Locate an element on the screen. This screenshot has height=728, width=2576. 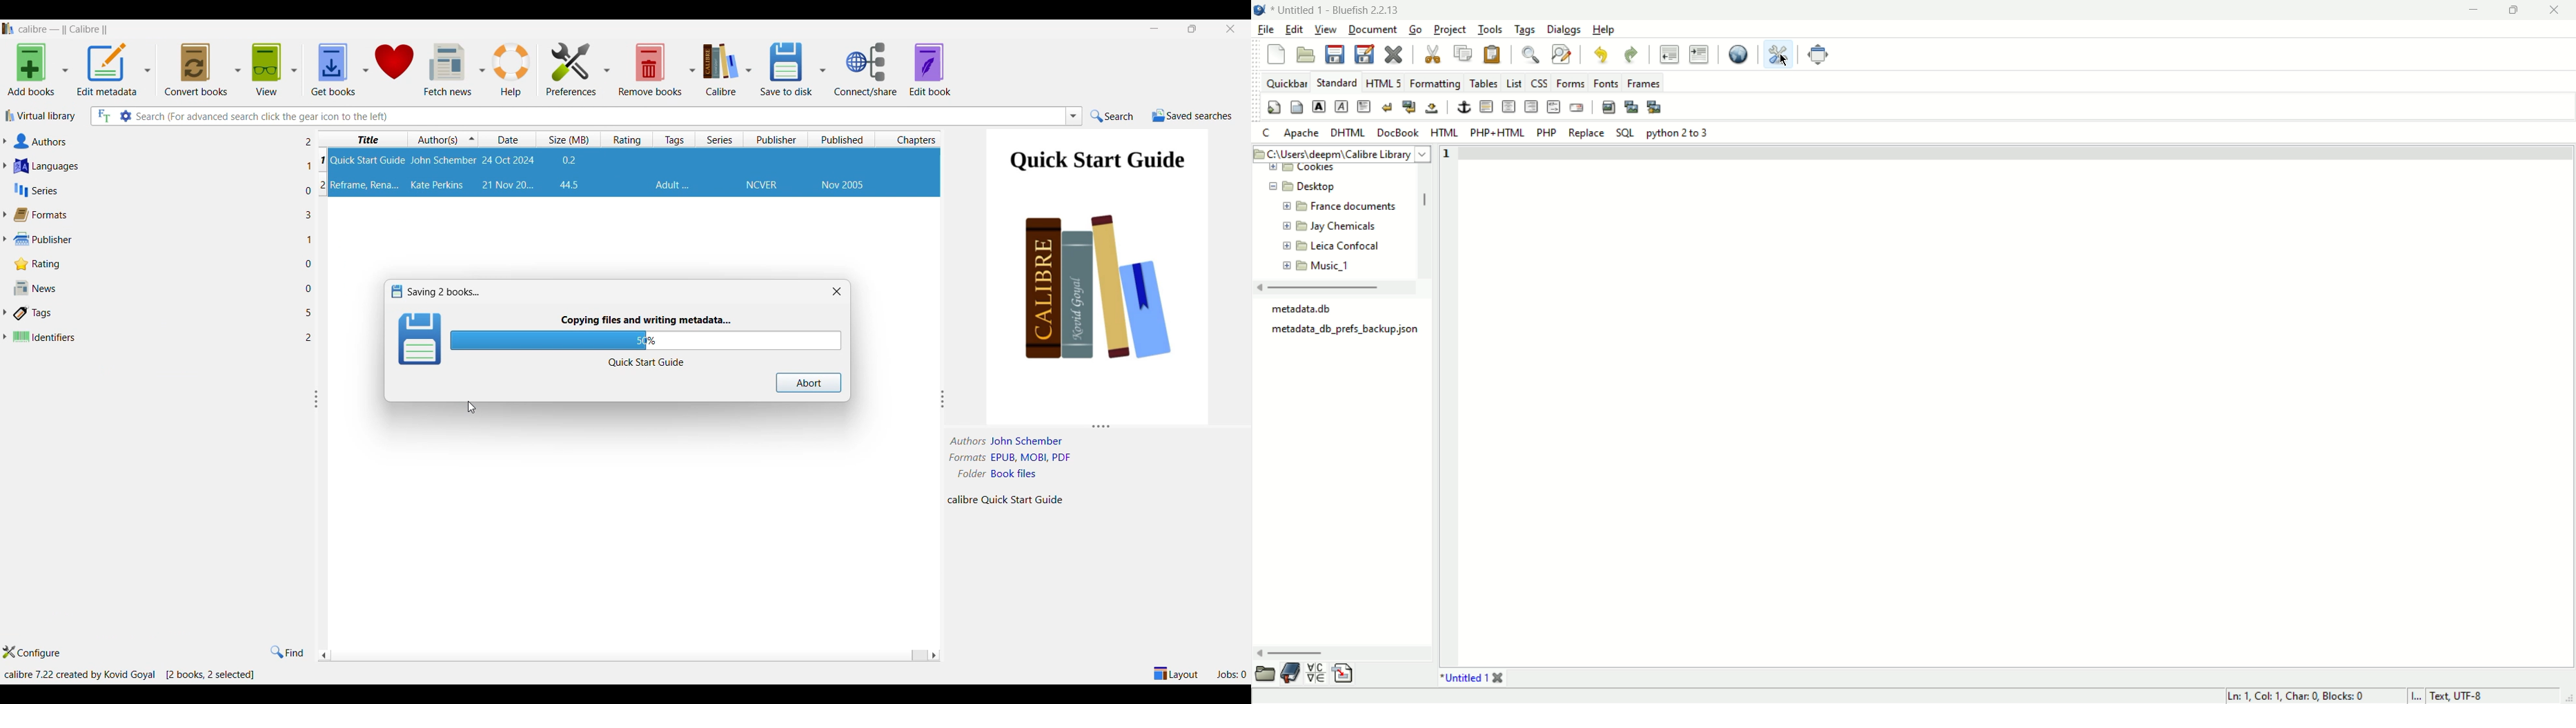
Series is located at coordinates (145, 190).